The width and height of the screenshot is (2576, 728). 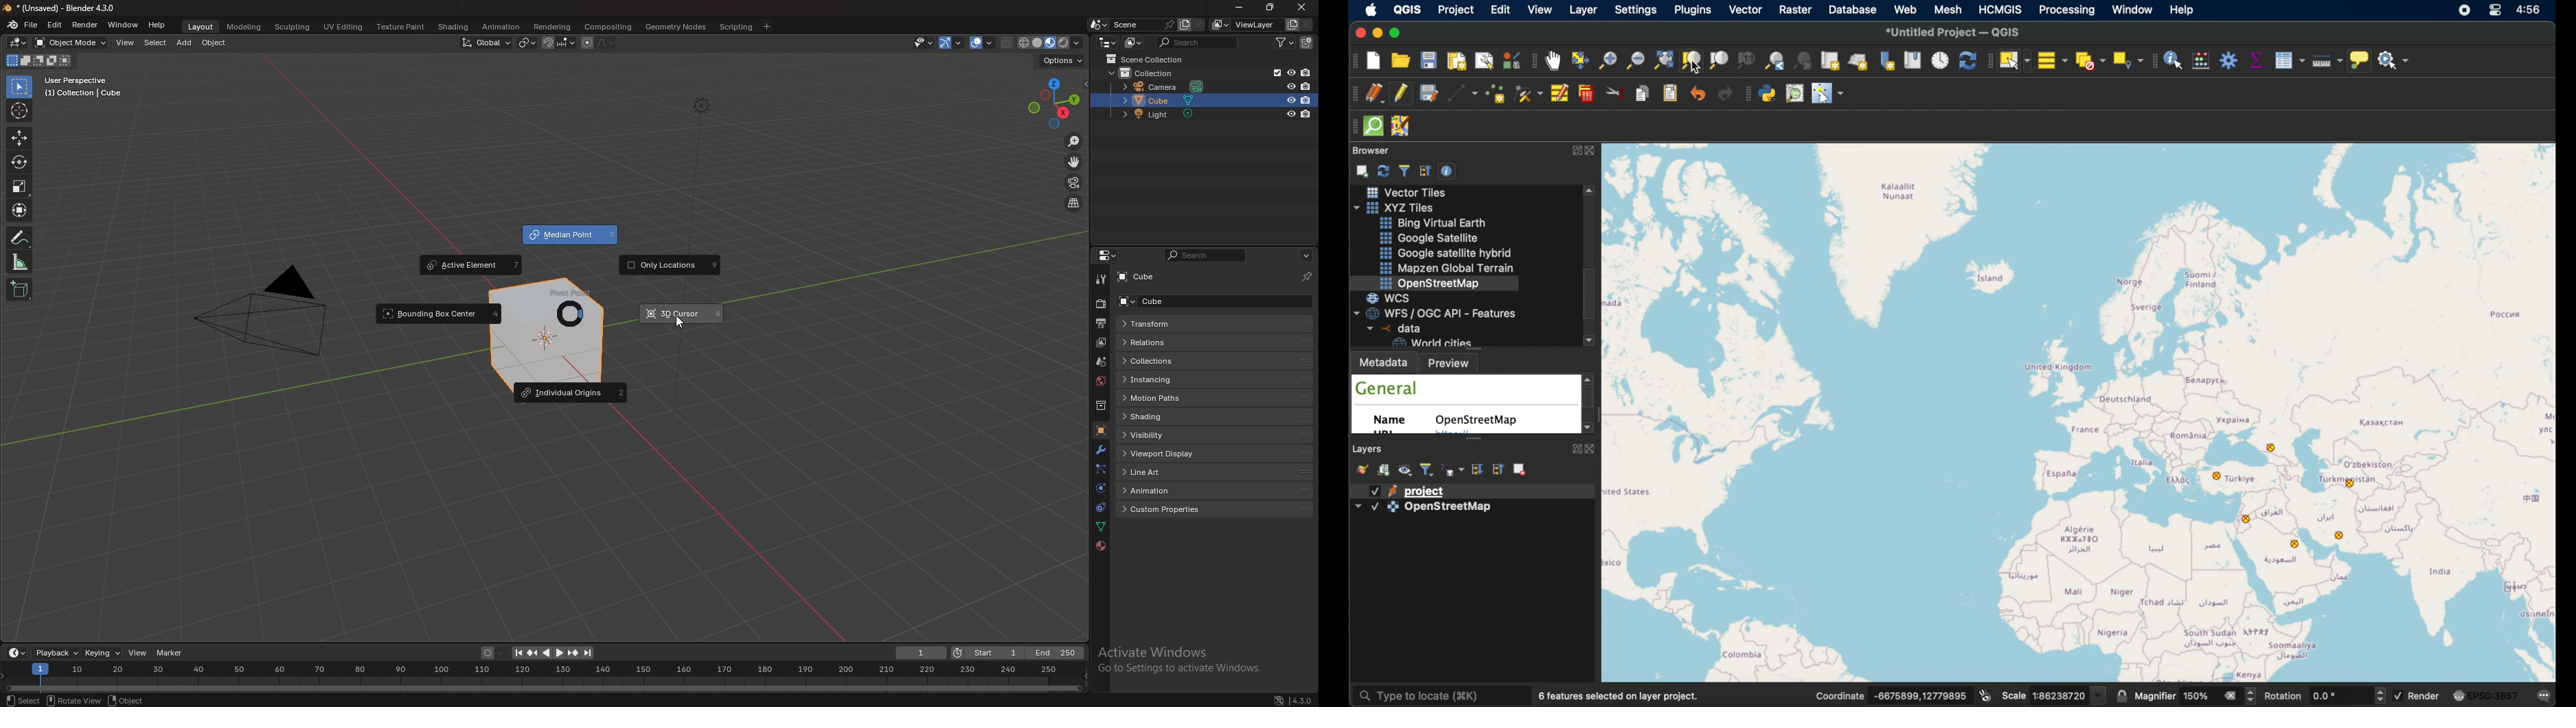 I want to click on jump to keyframe, so click(x=572, y=652).